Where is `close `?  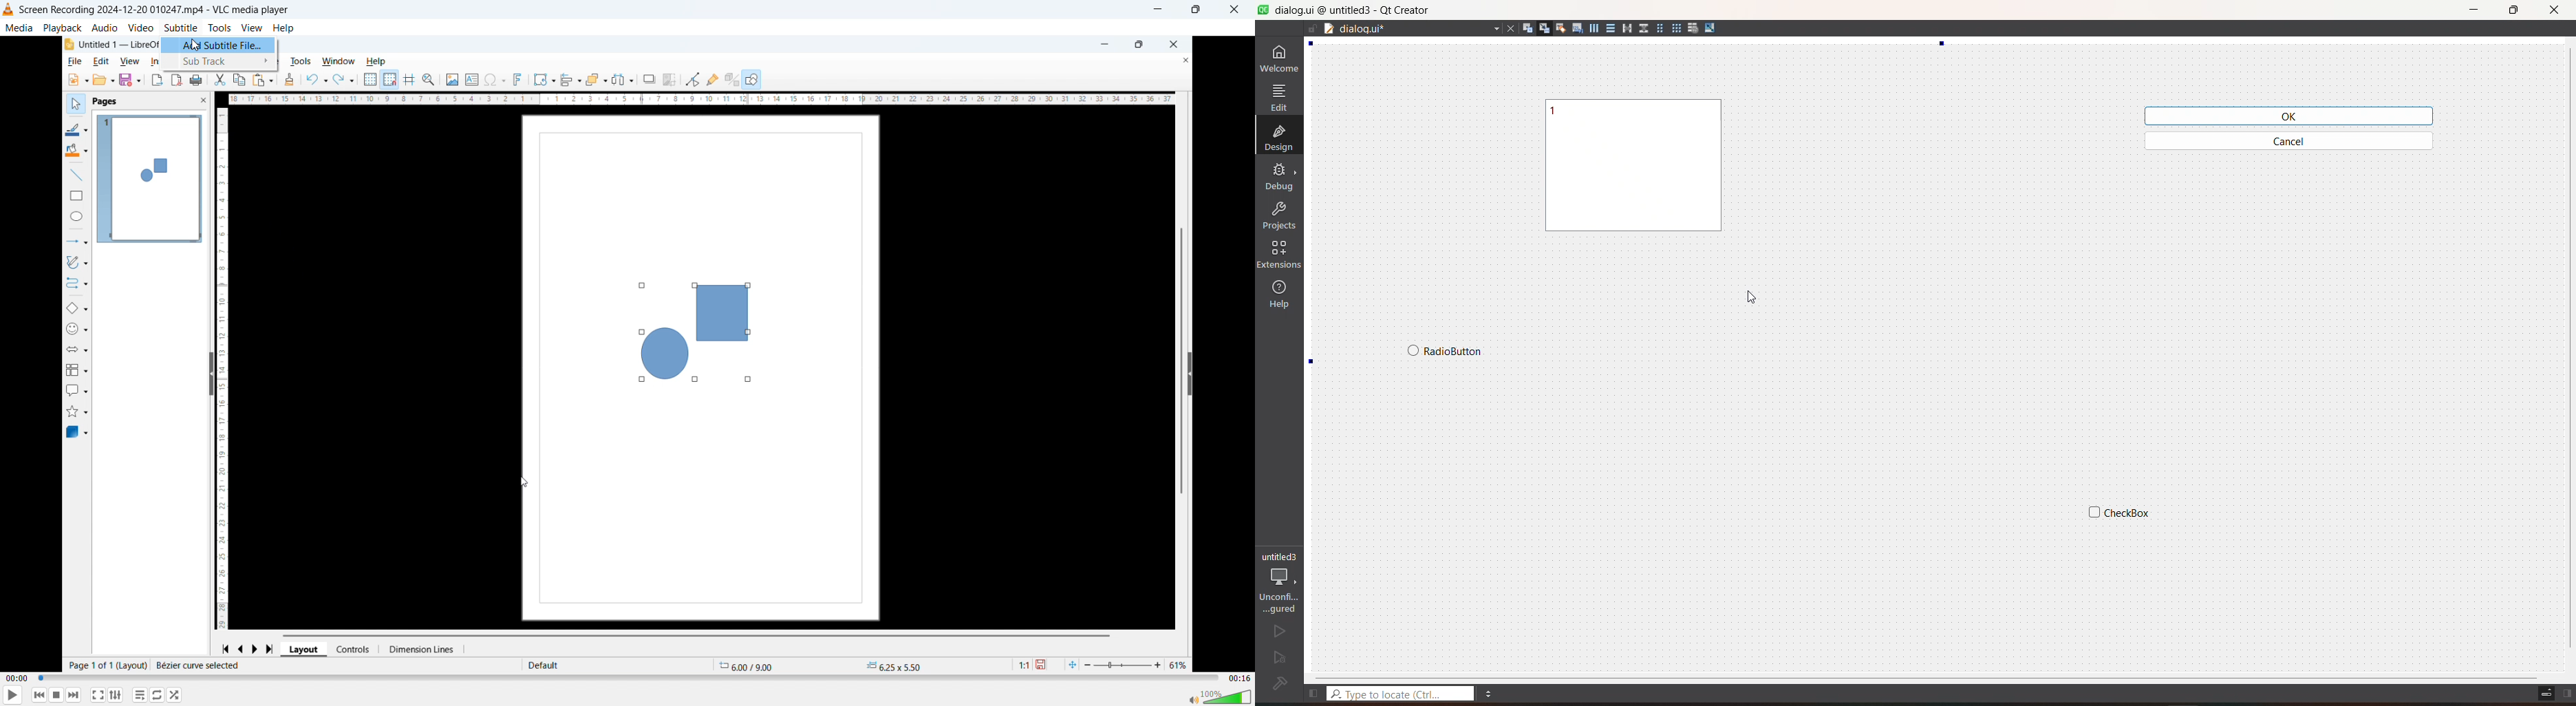
close  is located at coordinates (1235, 10).